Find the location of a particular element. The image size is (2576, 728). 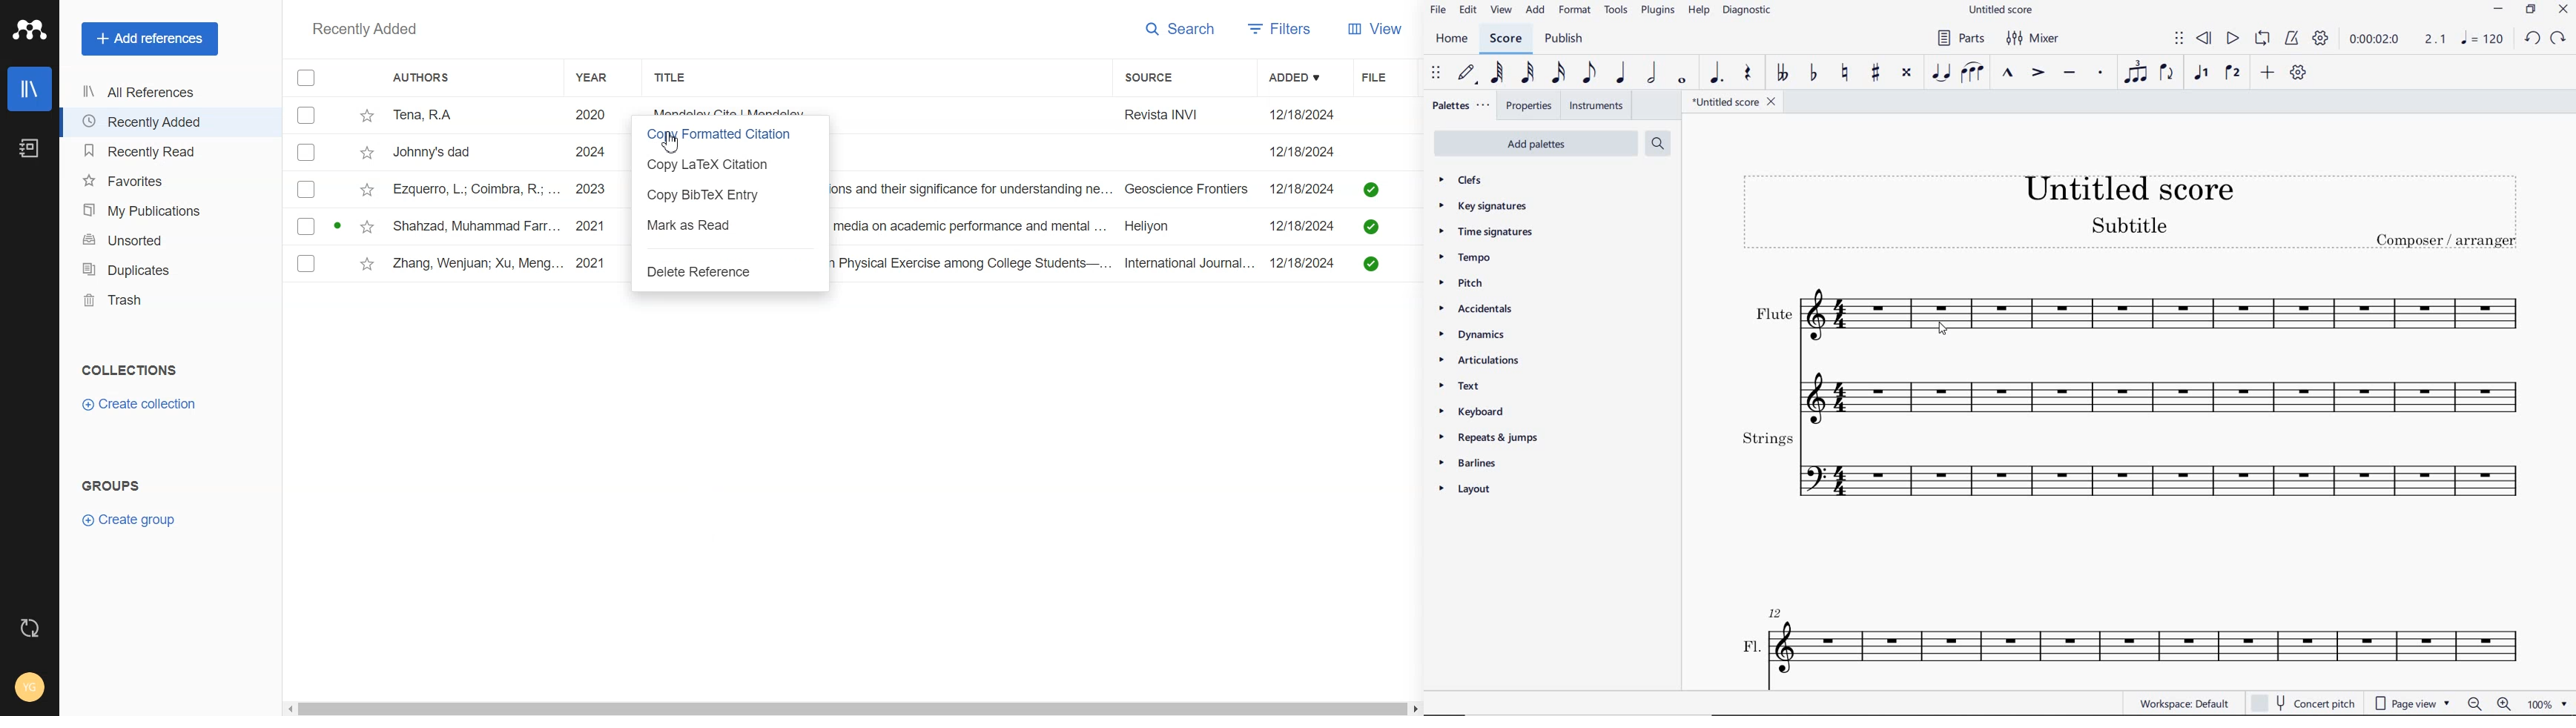

TOGGLE DOUBLE-SHARP is located at coordinates (1906, 71).